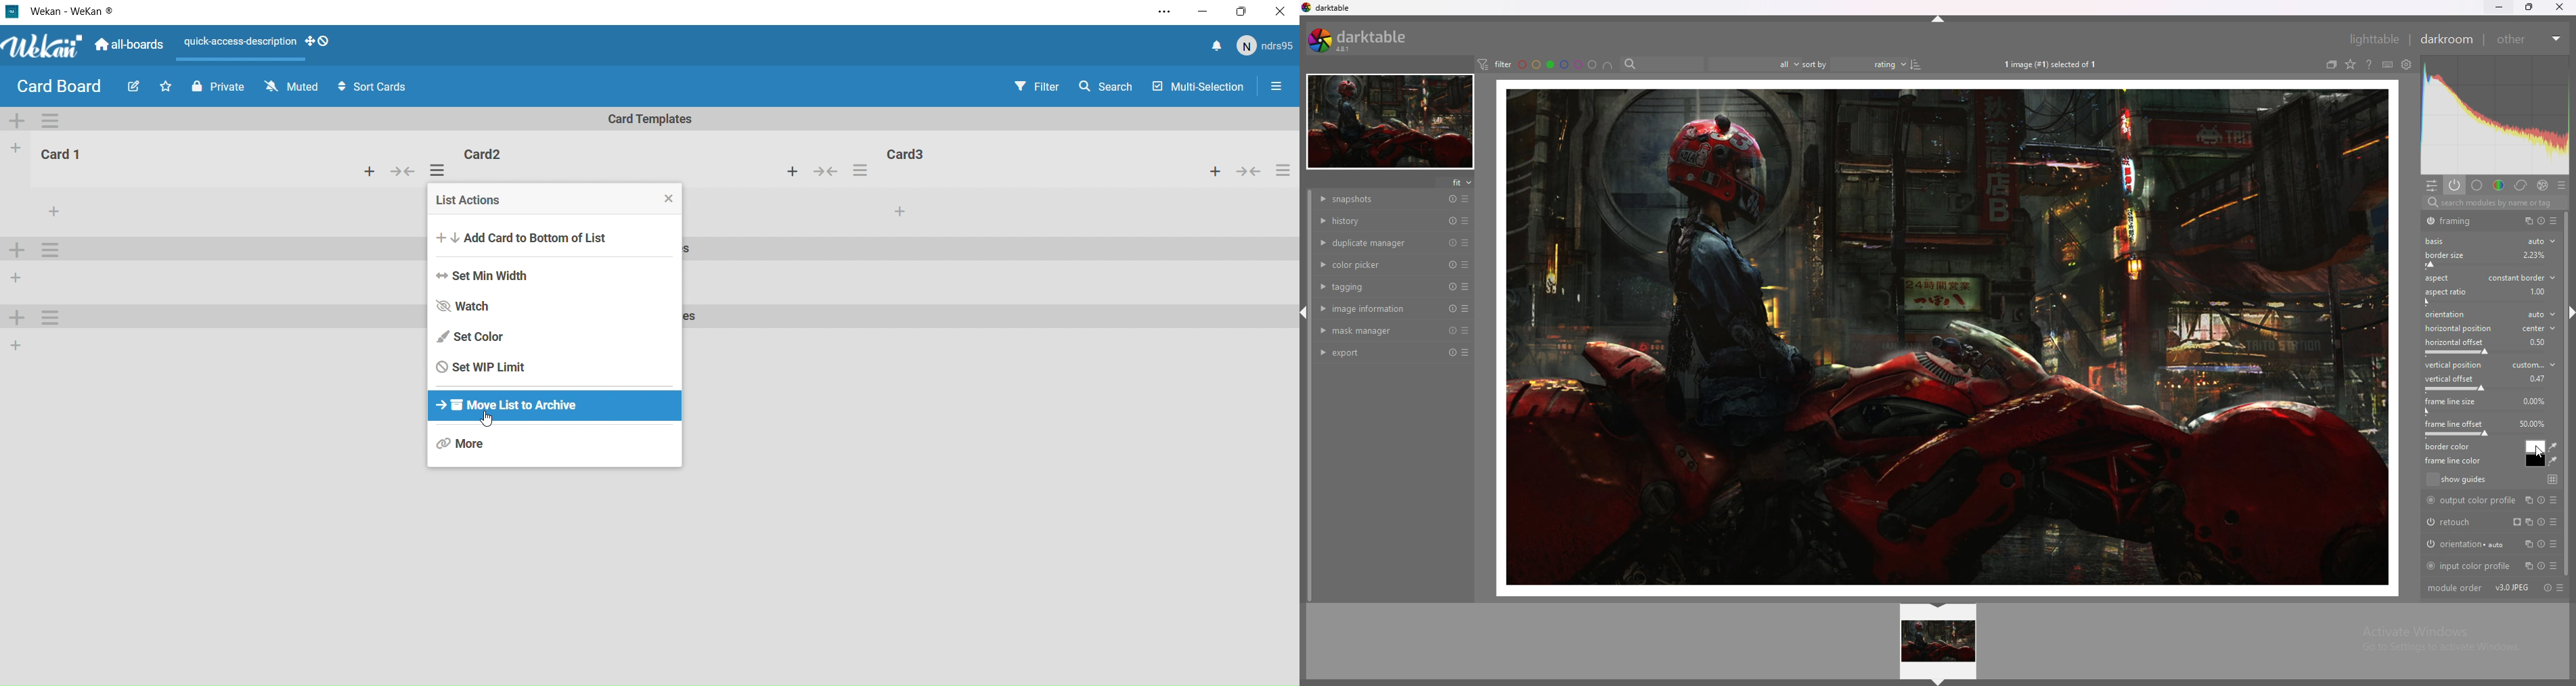 The image size is (2576, 700). I want to click on Minimize, so click(1203, 14).